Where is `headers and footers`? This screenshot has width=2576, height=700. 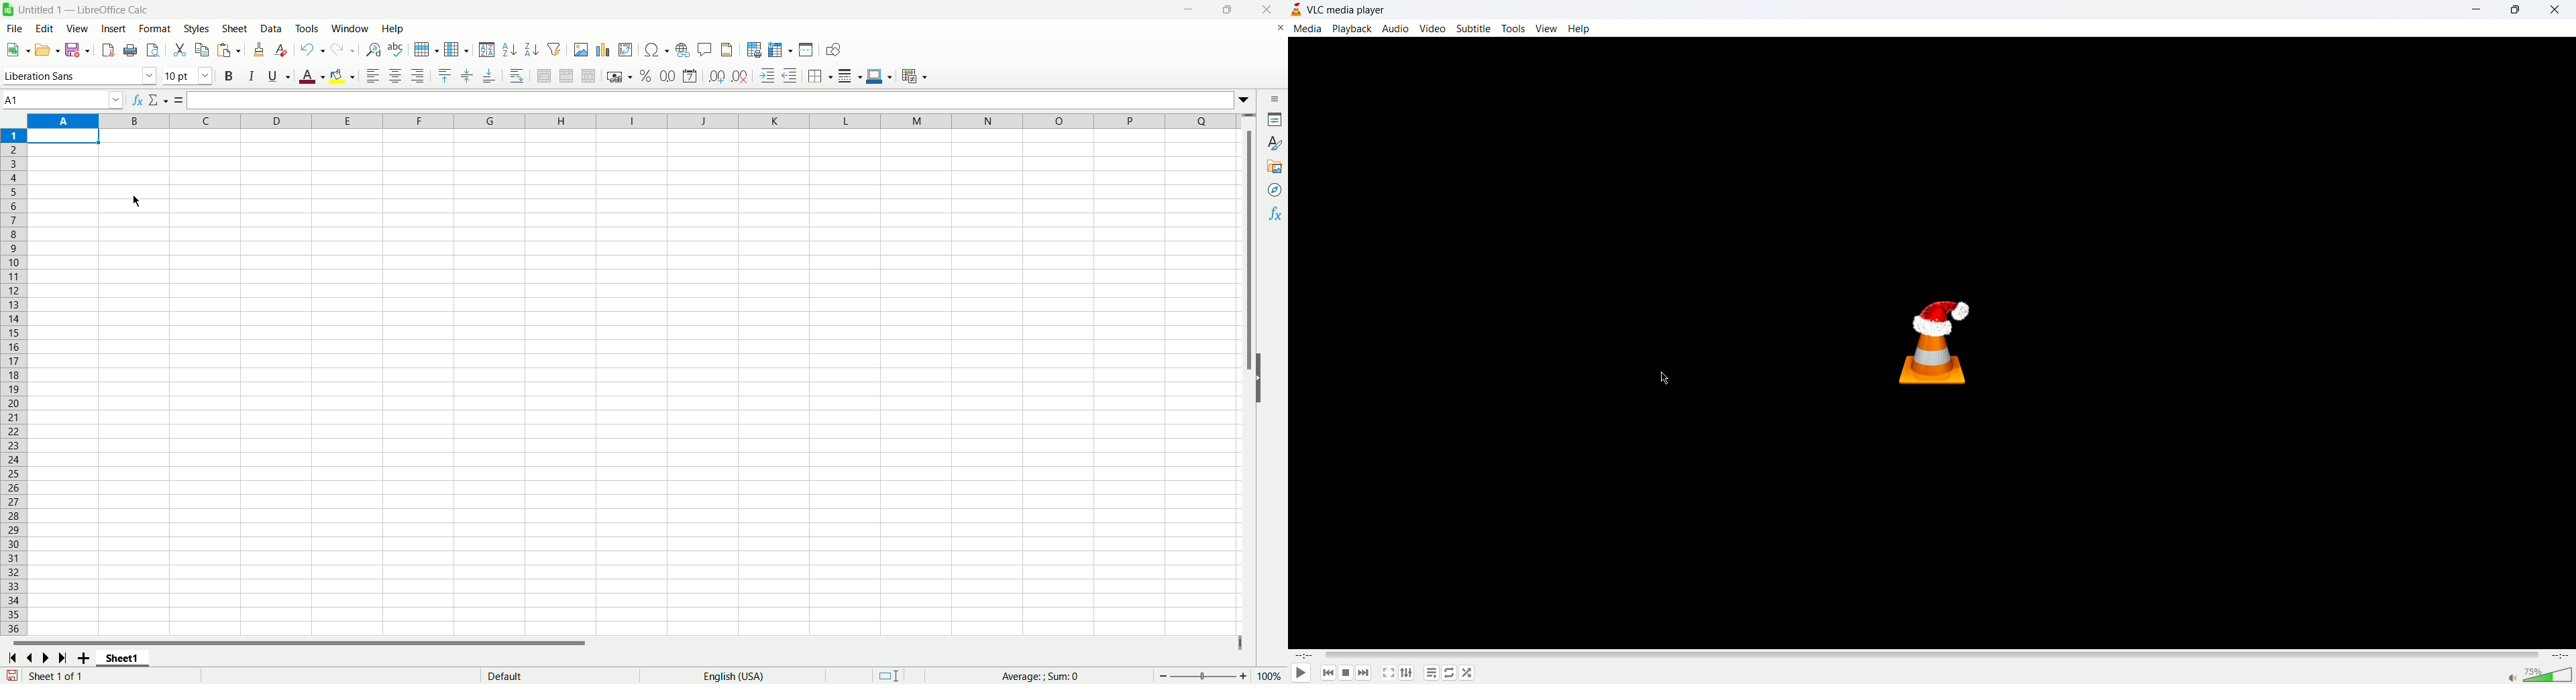 headers and footers is located at coordinates (729, 50).